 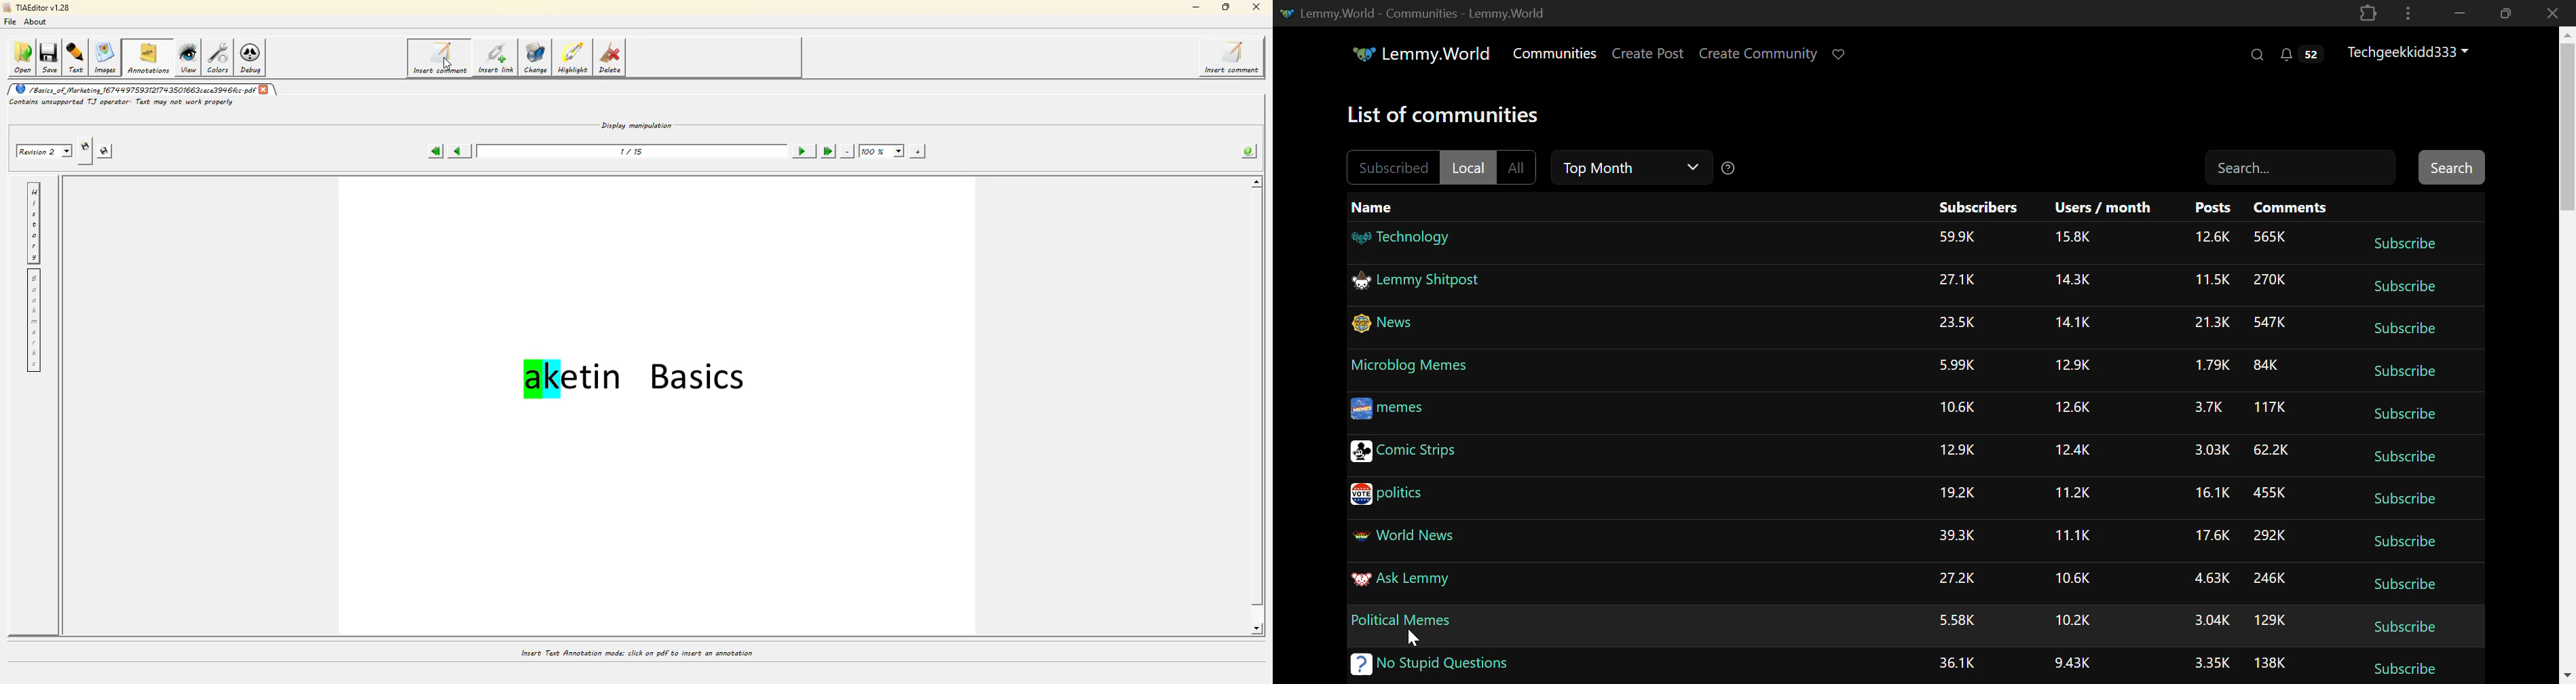 What do you see at coordinates (1404, 452) in the screenshot?
I see `Comic Strips` at bounding box center [1404, 452].